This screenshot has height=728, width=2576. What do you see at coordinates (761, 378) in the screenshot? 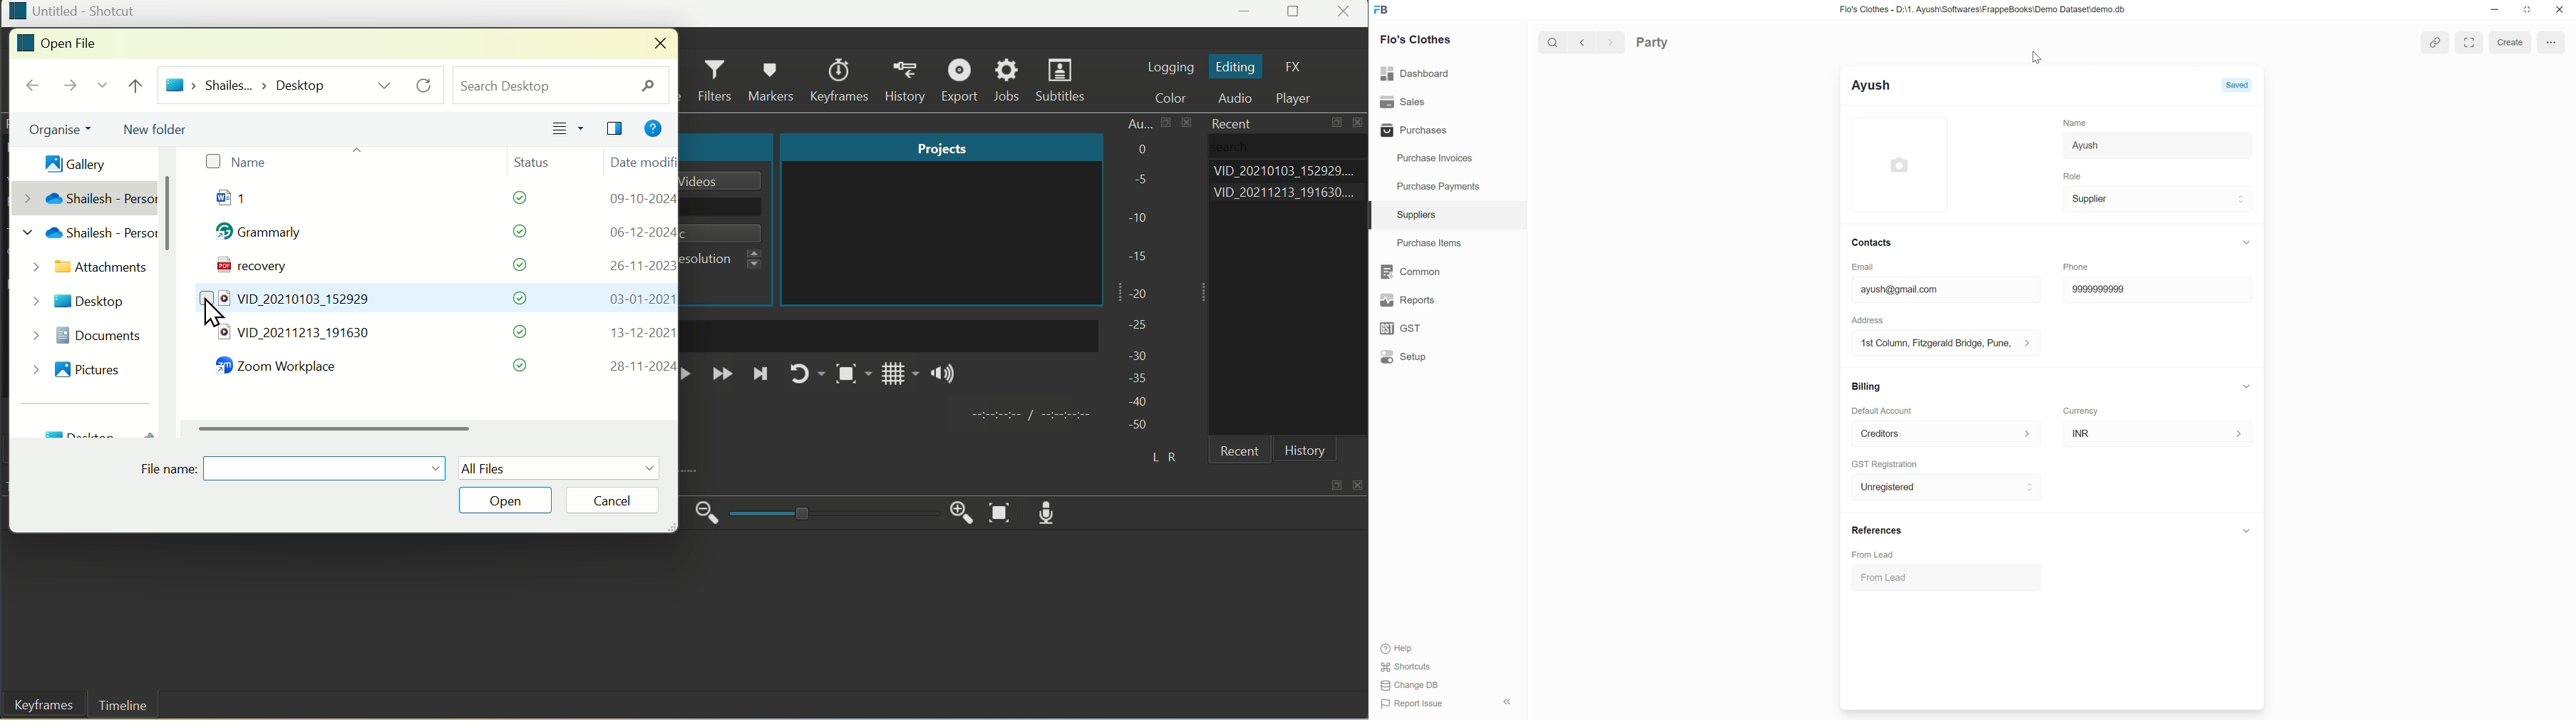
I see `Next` at bounding box center [761, 378].